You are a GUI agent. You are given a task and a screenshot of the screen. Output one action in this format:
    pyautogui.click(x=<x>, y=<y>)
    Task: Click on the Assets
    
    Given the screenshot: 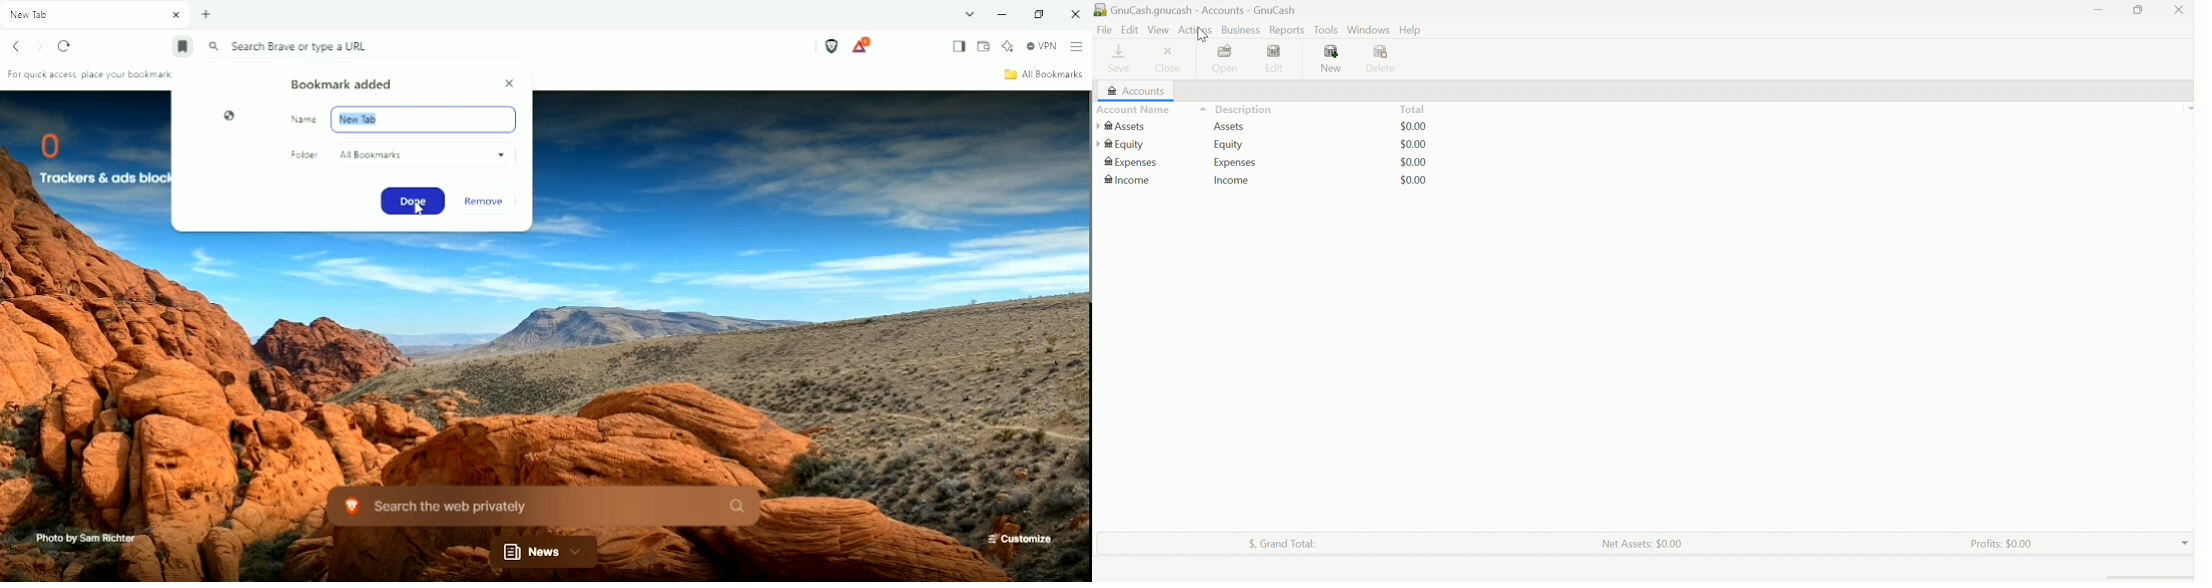 What is the action you would take?
    pyautogui.click(x=1231, y=126)
    